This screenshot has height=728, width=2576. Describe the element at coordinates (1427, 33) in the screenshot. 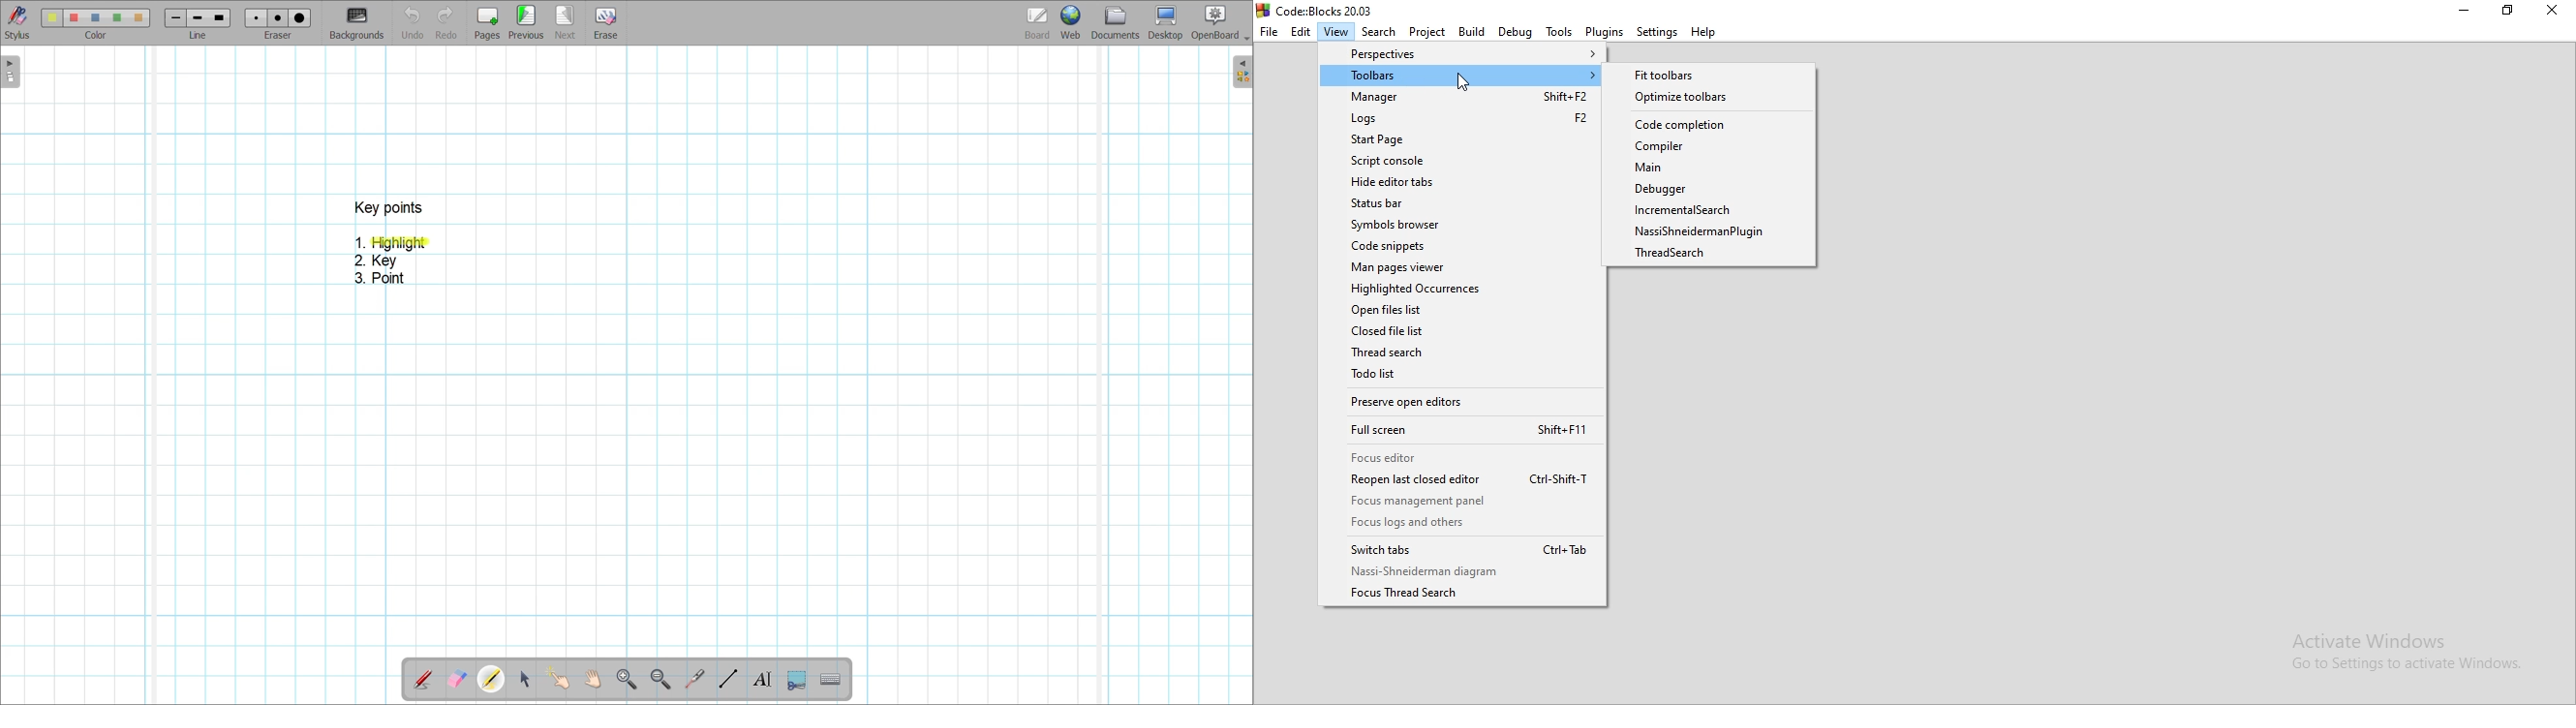

I see `Project ` at that location.